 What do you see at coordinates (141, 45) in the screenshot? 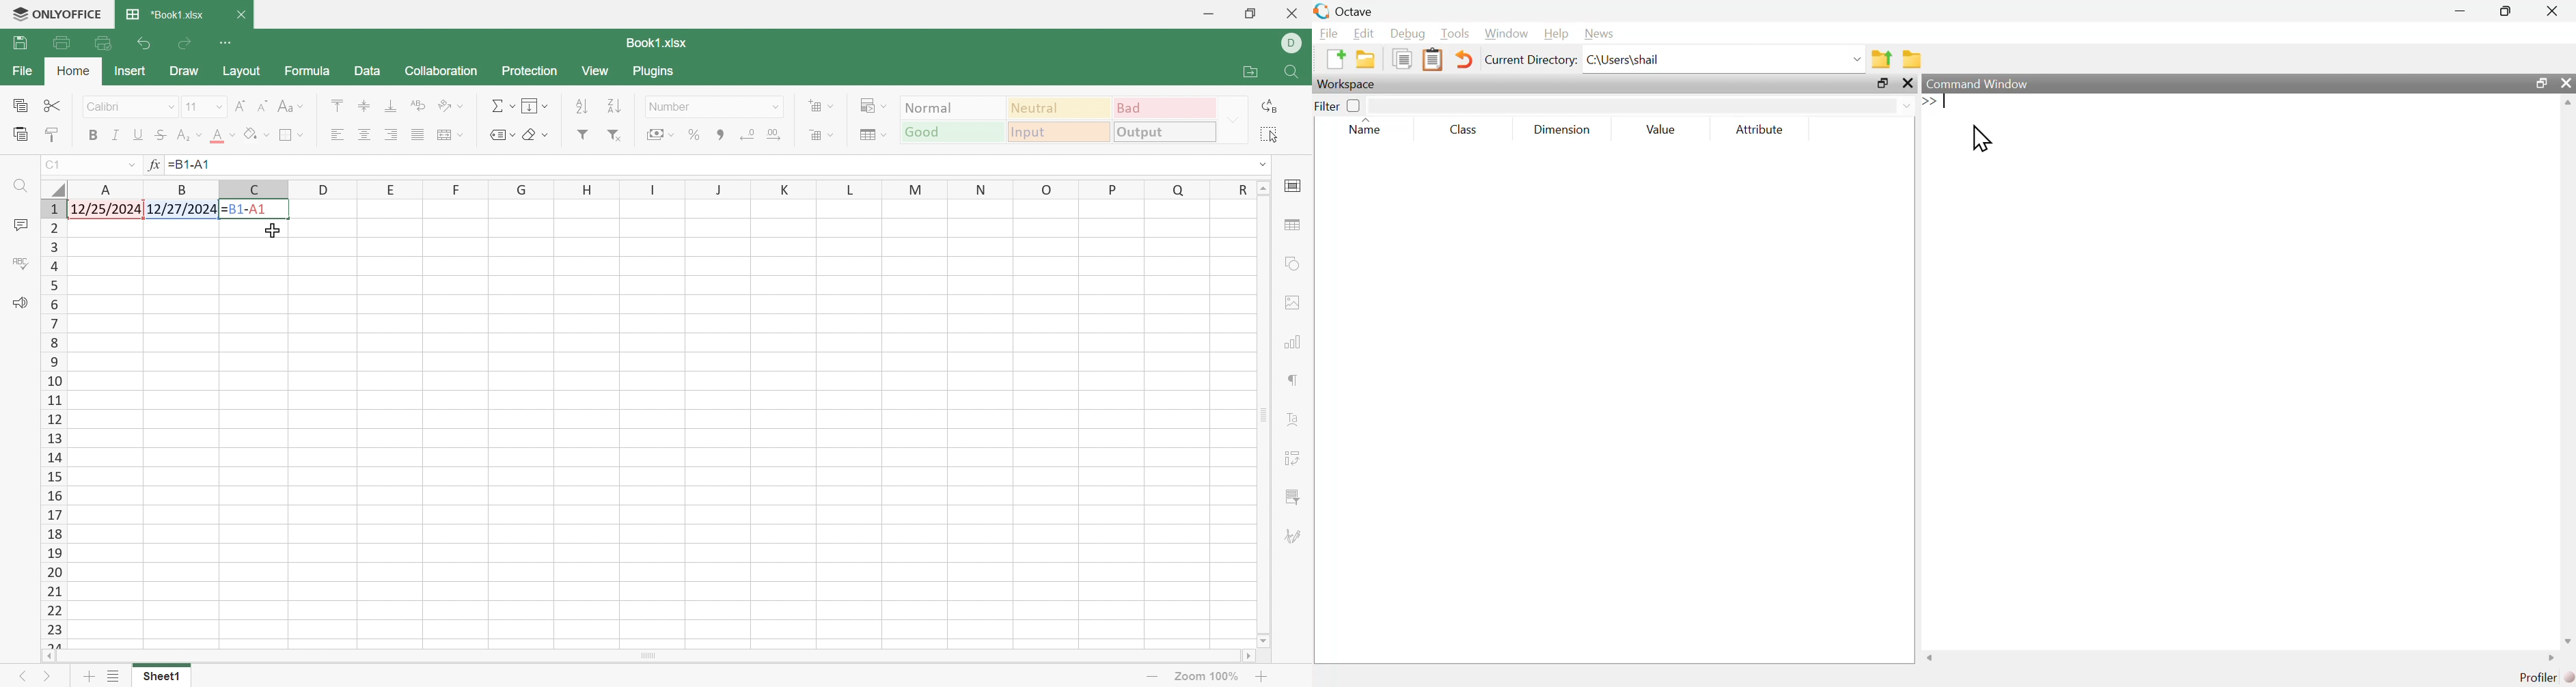
I see `Undo` at bounding box center [141, 45].